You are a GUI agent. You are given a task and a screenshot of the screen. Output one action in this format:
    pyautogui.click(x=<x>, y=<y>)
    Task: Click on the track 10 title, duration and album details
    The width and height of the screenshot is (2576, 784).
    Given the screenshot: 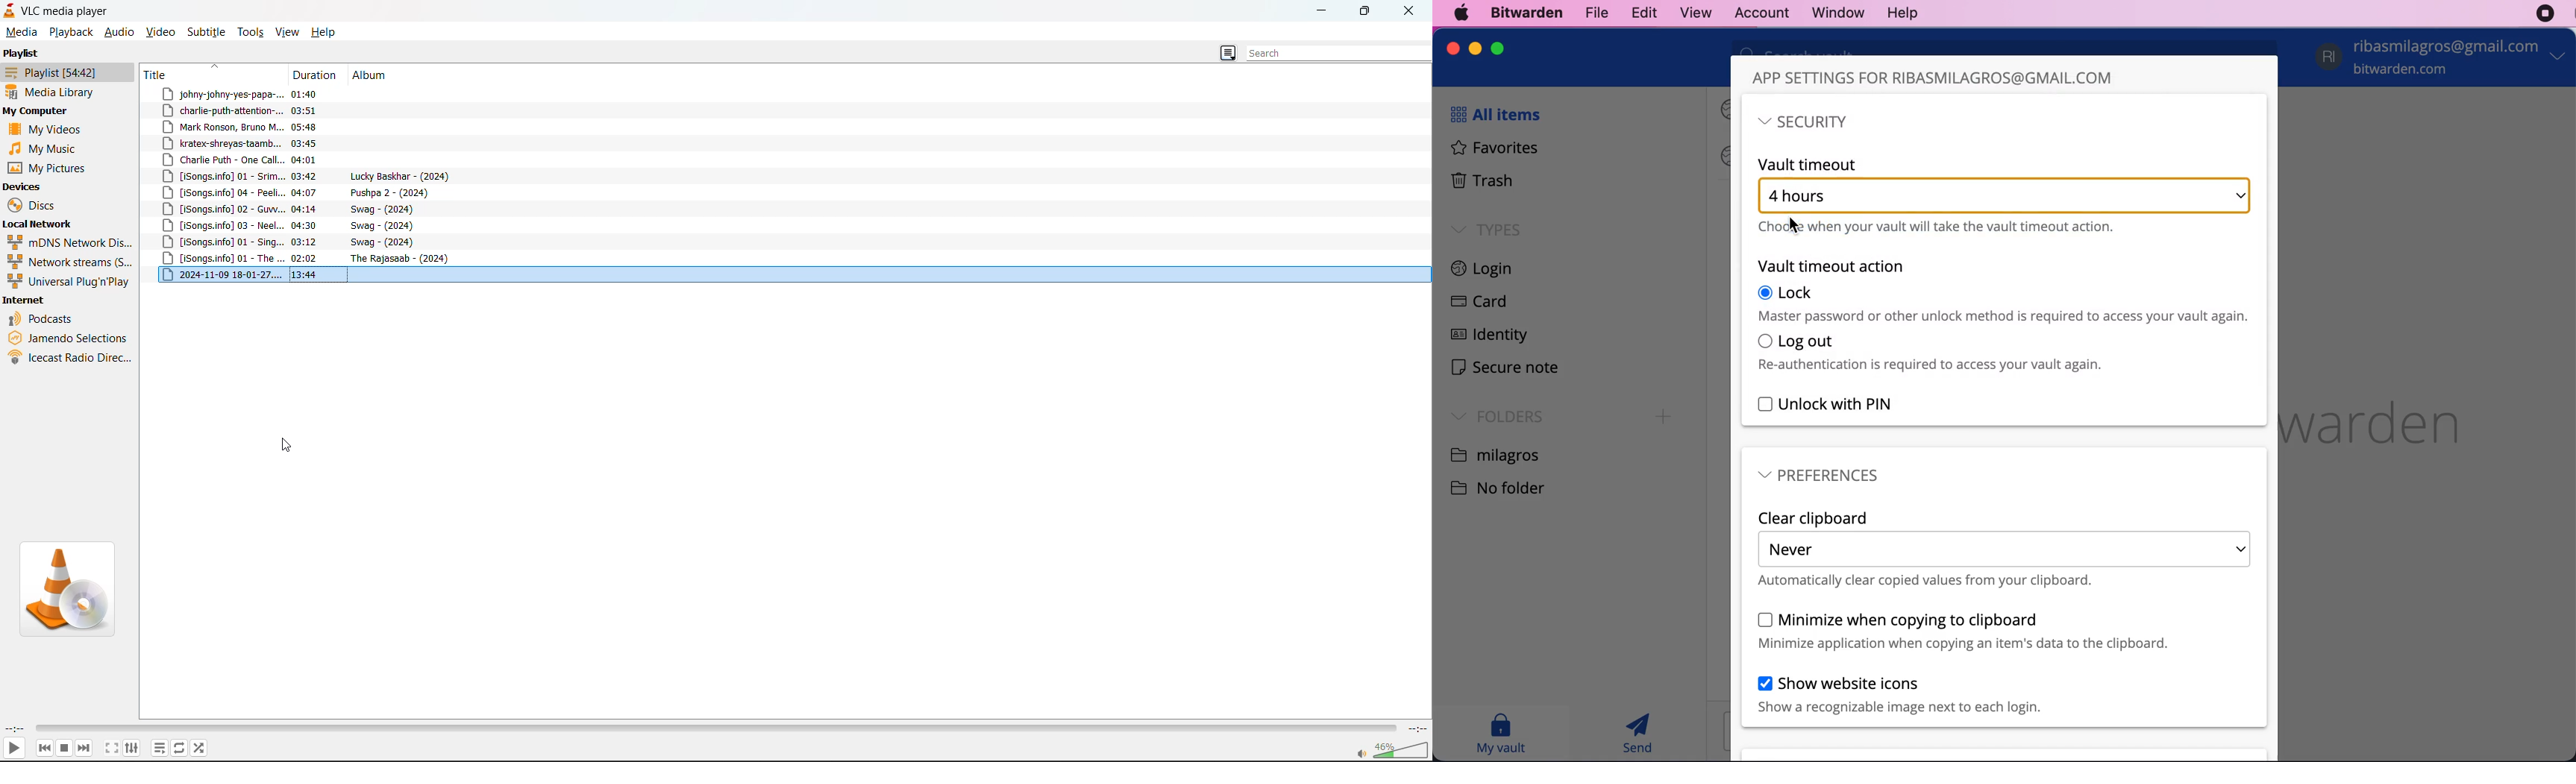 What is the action you would take?
    pyautogui.click(x=295, y=245)
    